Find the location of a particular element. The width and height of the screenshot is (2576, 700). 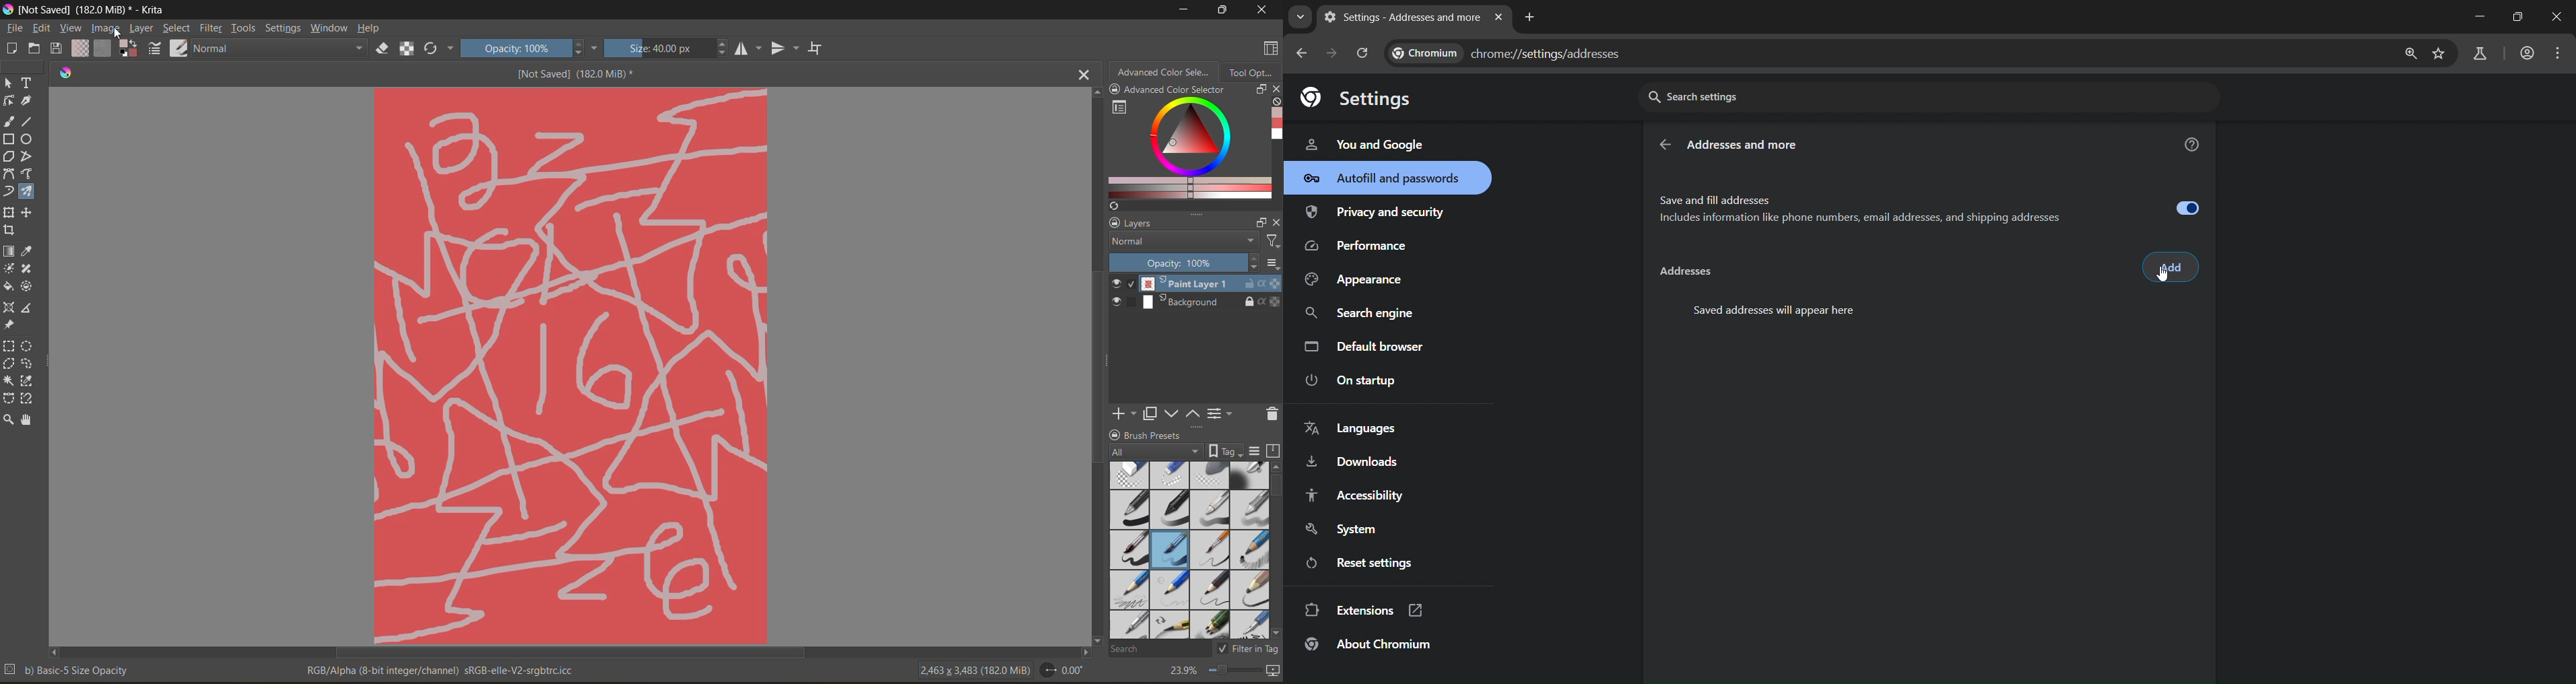

image metadata is located at coordinates (976, 669).